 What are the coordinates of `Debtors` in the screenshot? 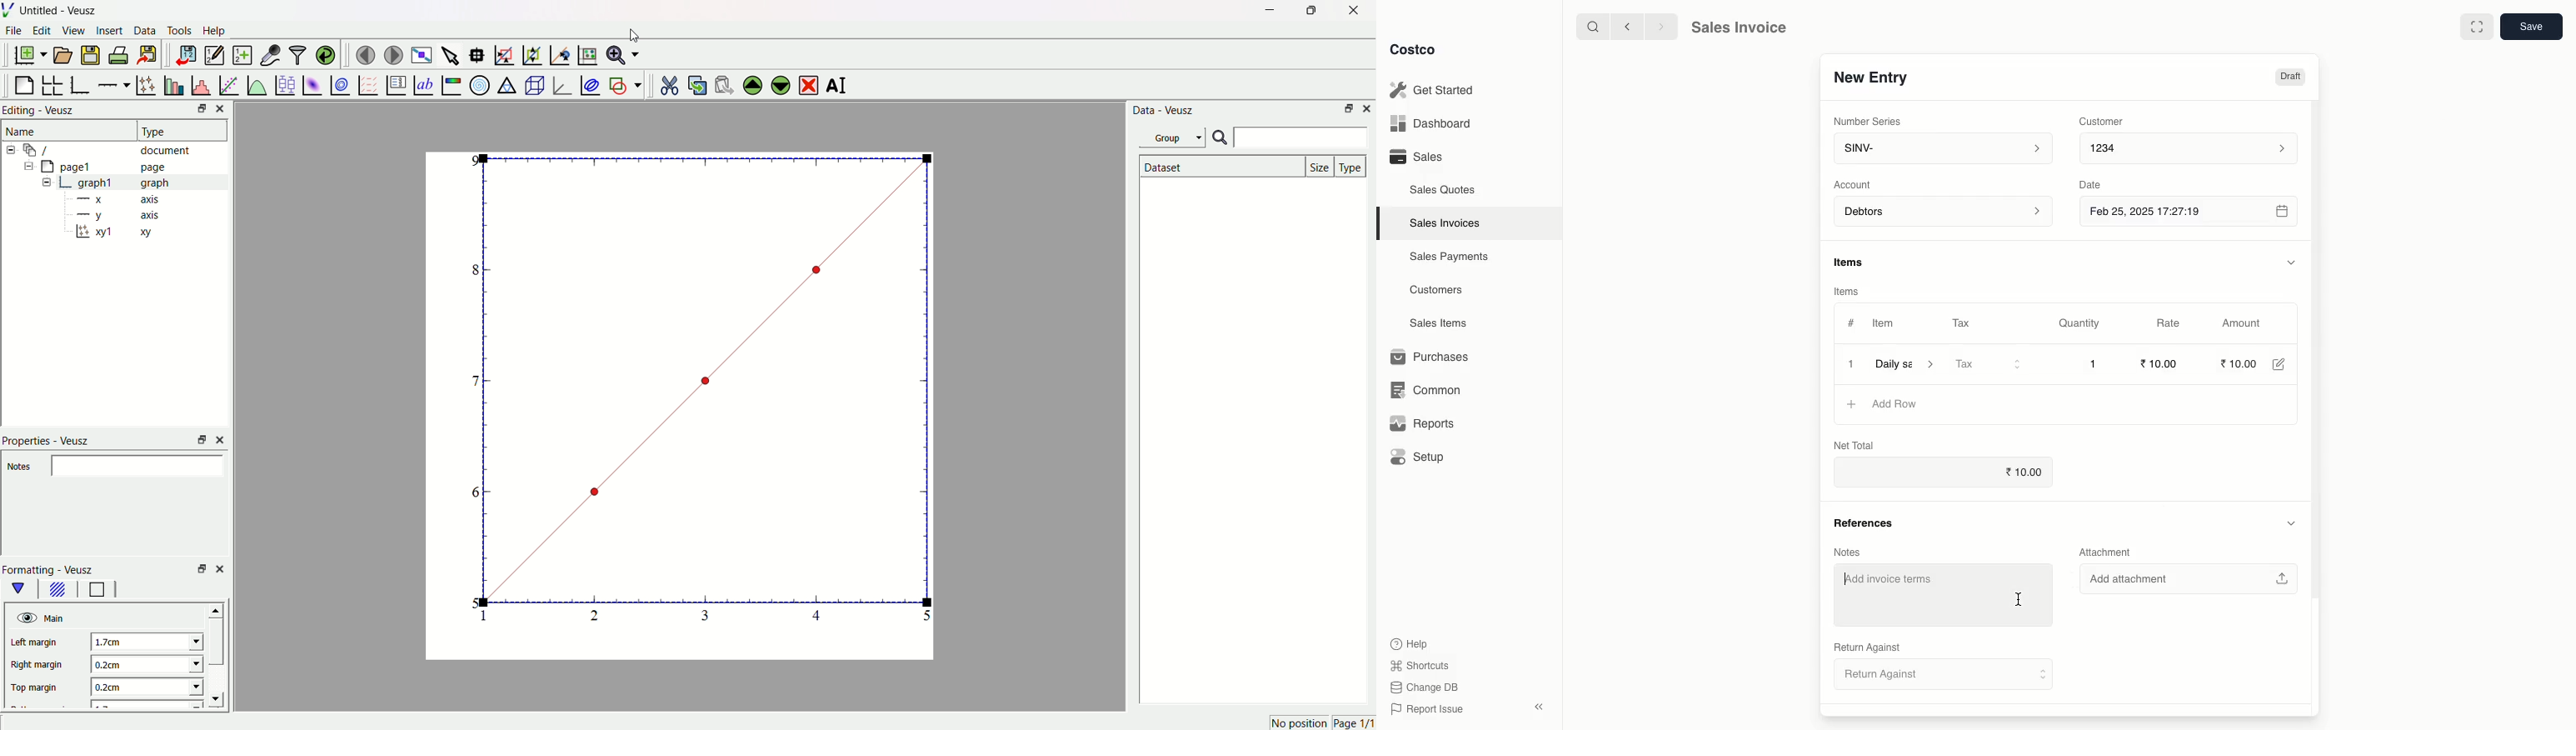 It's located at (1944, 212).